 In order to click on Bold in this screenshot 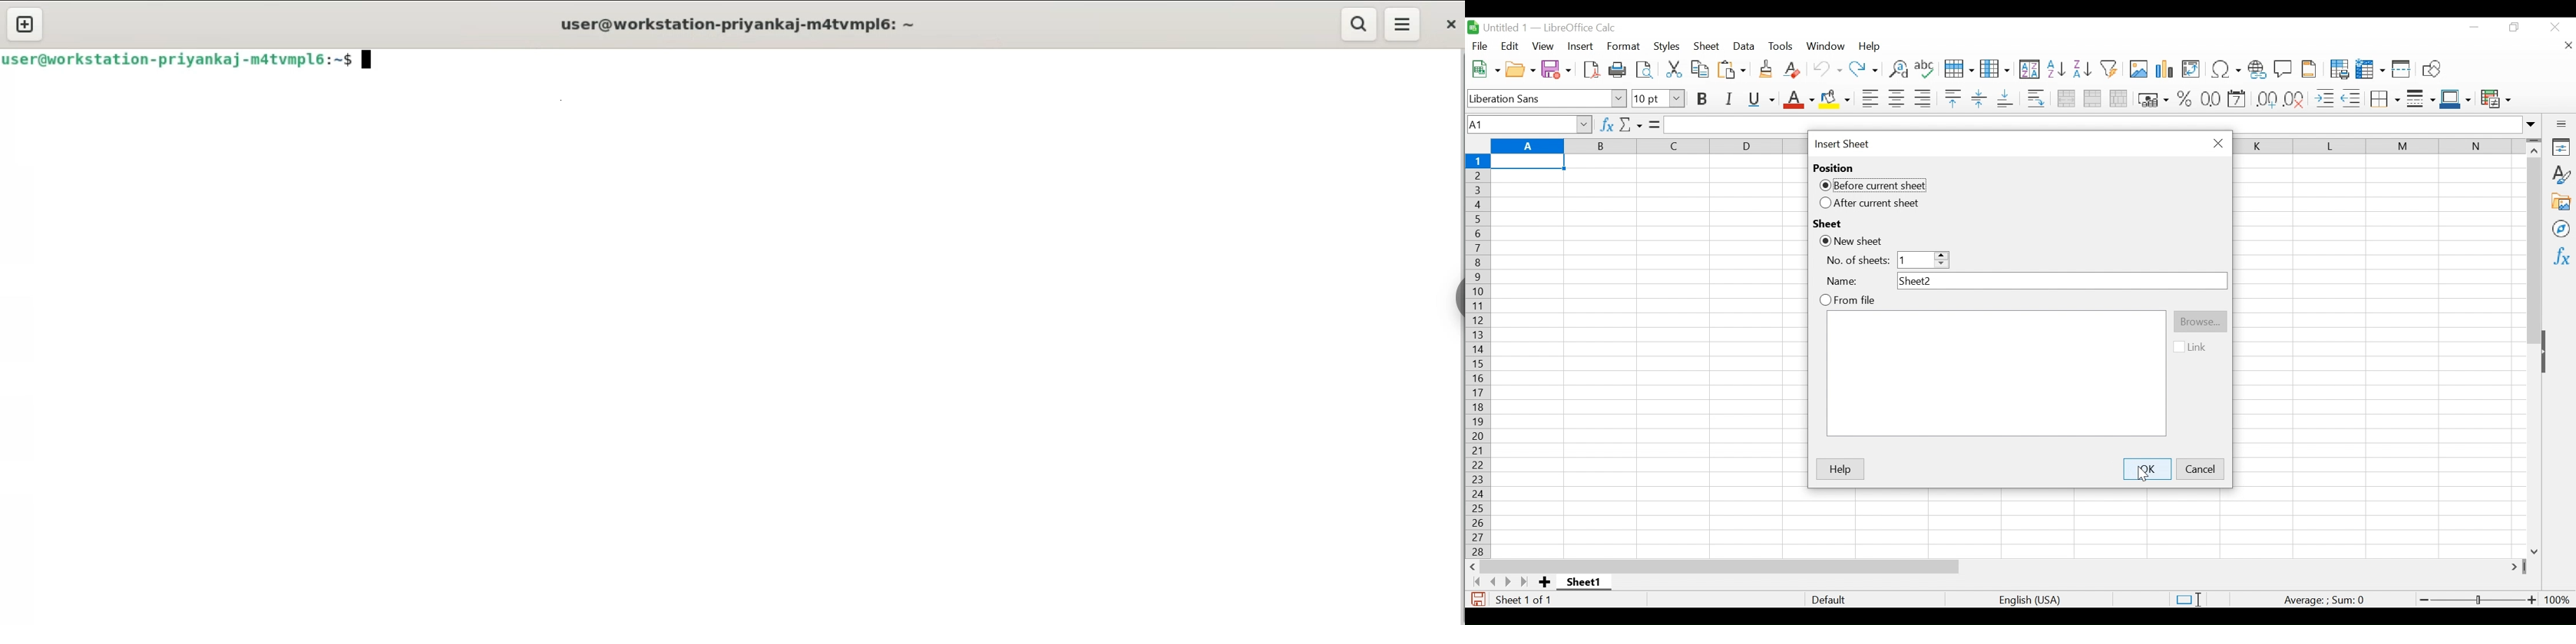, I will do `click(1702, 98)`.